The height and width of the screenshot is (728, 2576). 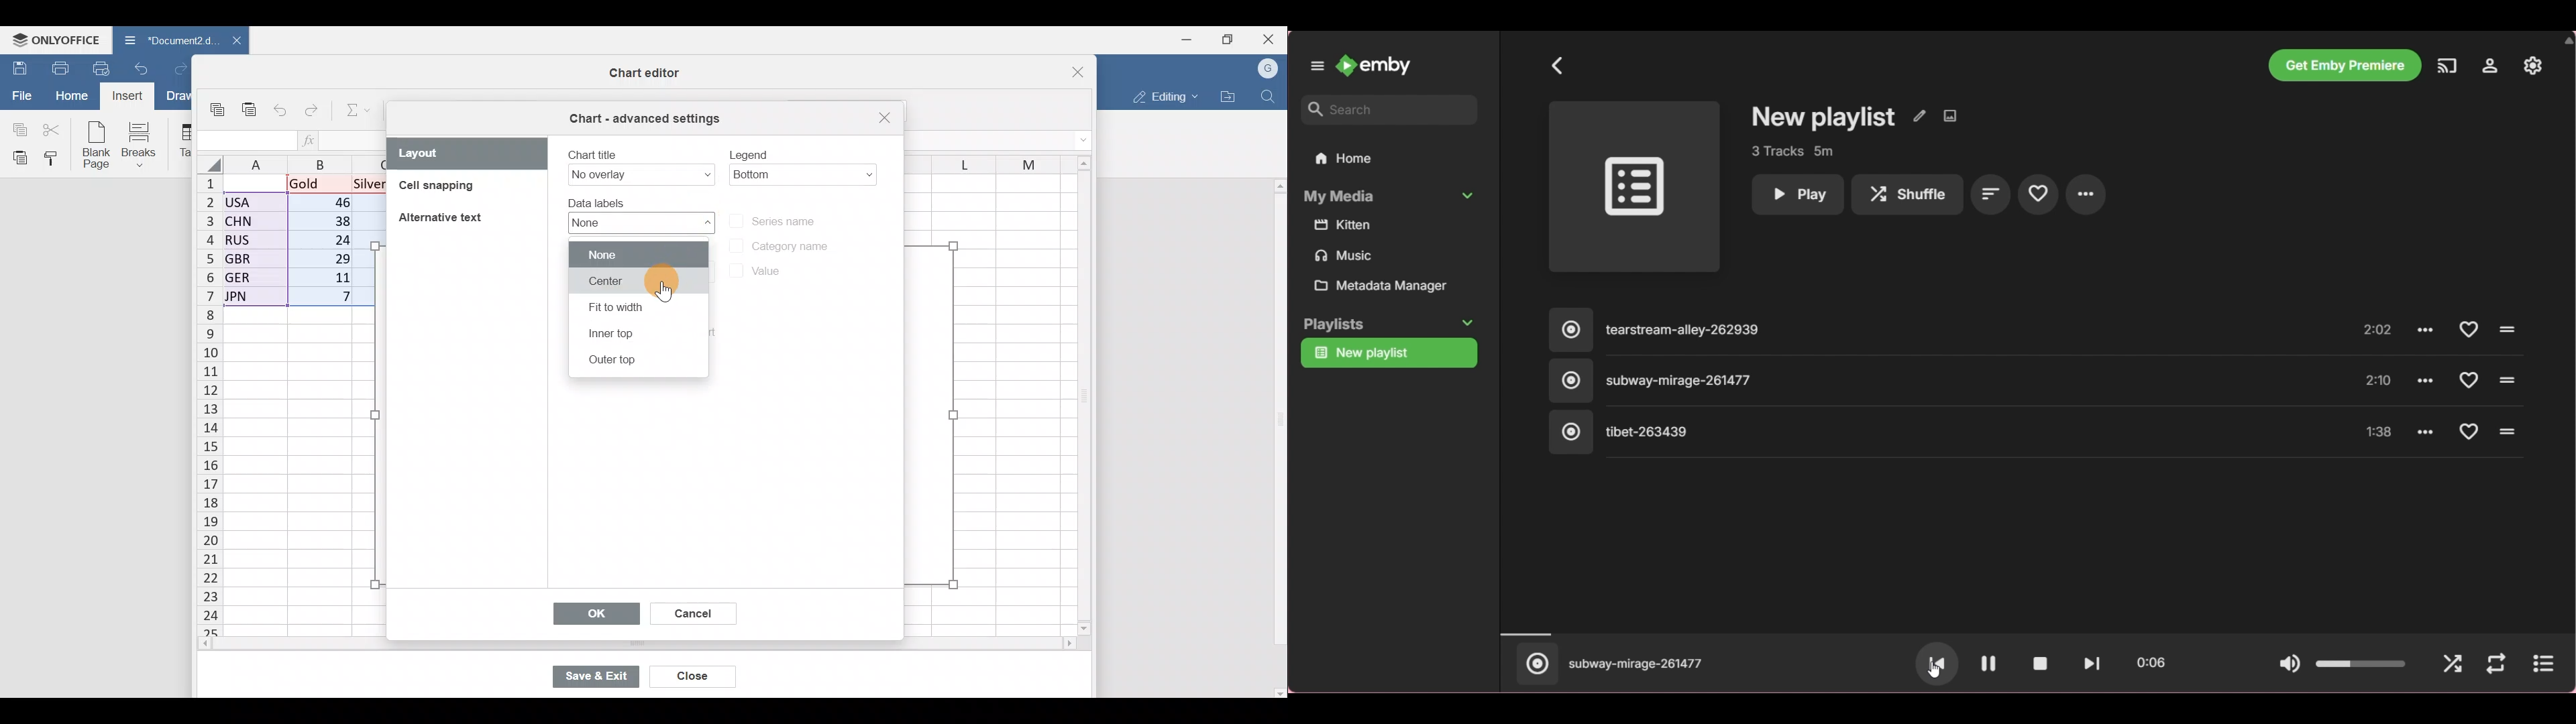 What do you see at coordinates (1228, 97) in the screenshot?
I see `Open file location` at bounding box center [1228, 97].